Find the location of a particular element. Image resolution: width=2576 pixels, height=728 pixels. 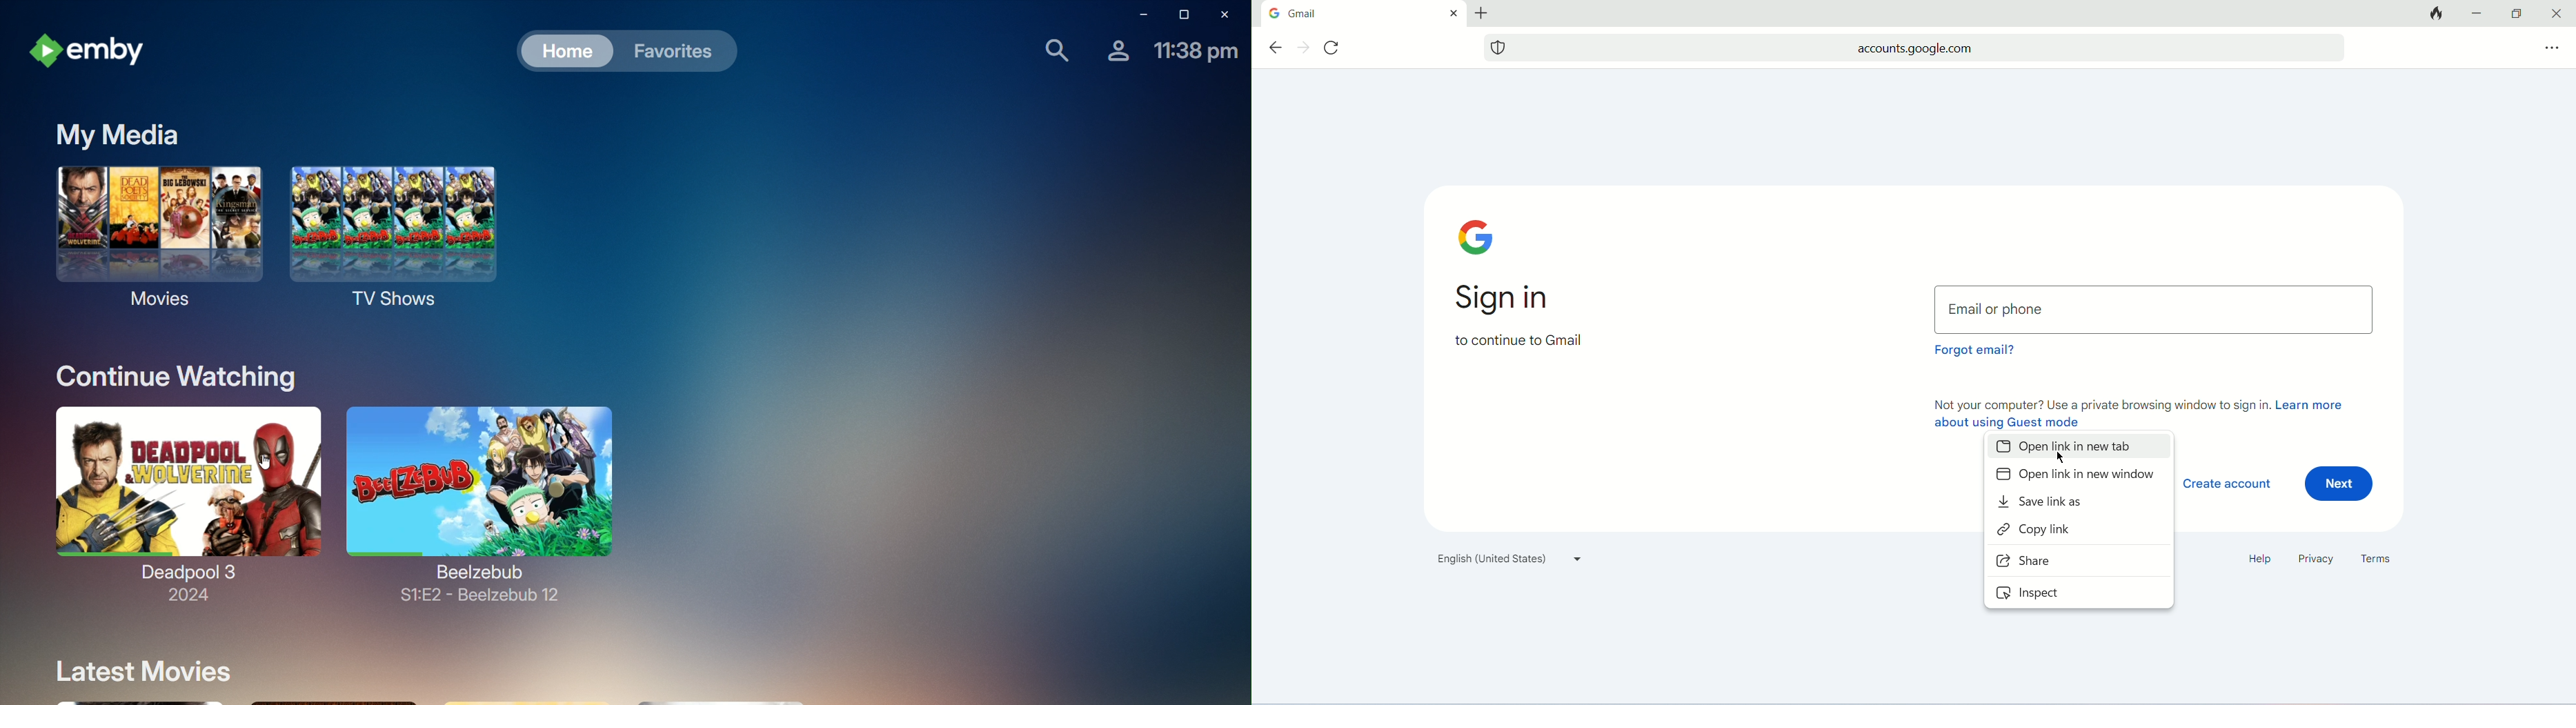

accounts.google.com is located at coordinates (1930, 47).